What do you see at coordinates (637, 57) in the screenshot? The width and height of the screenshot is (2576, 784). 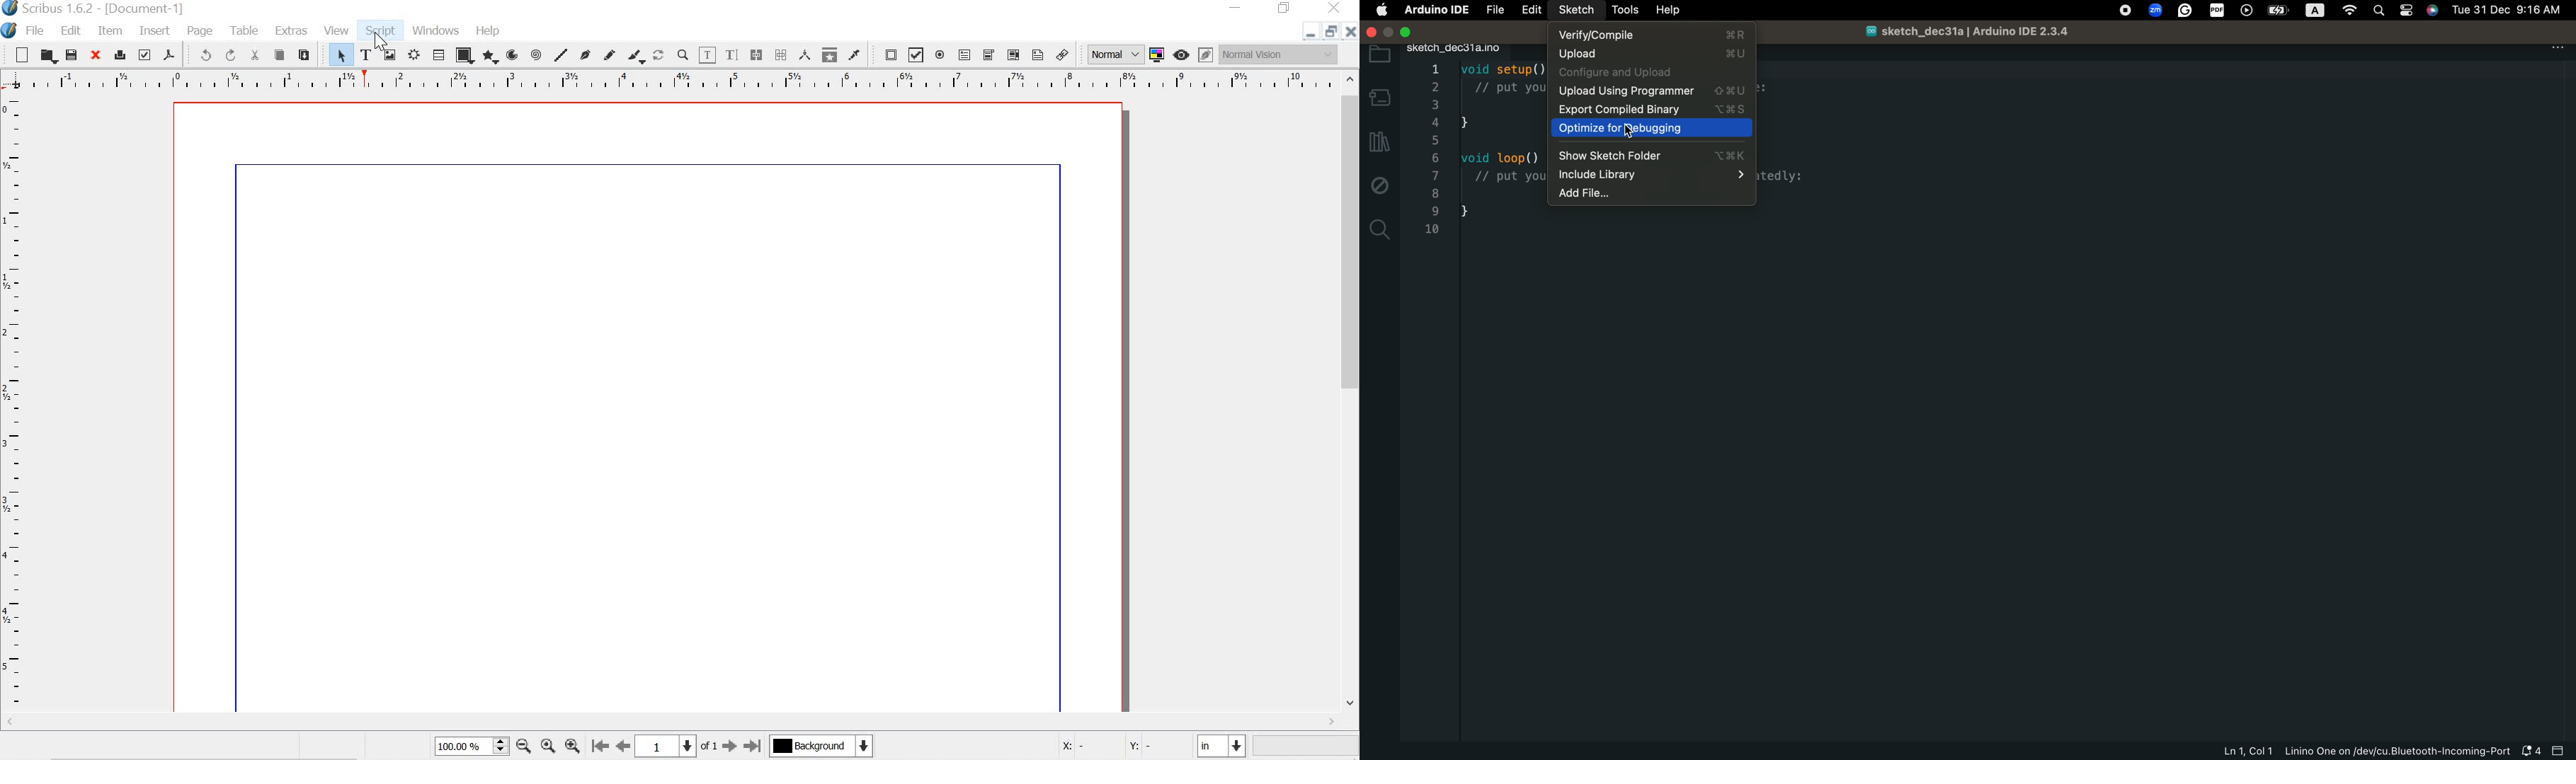 I see `calligraphic line` at bounding box center [637, 57].